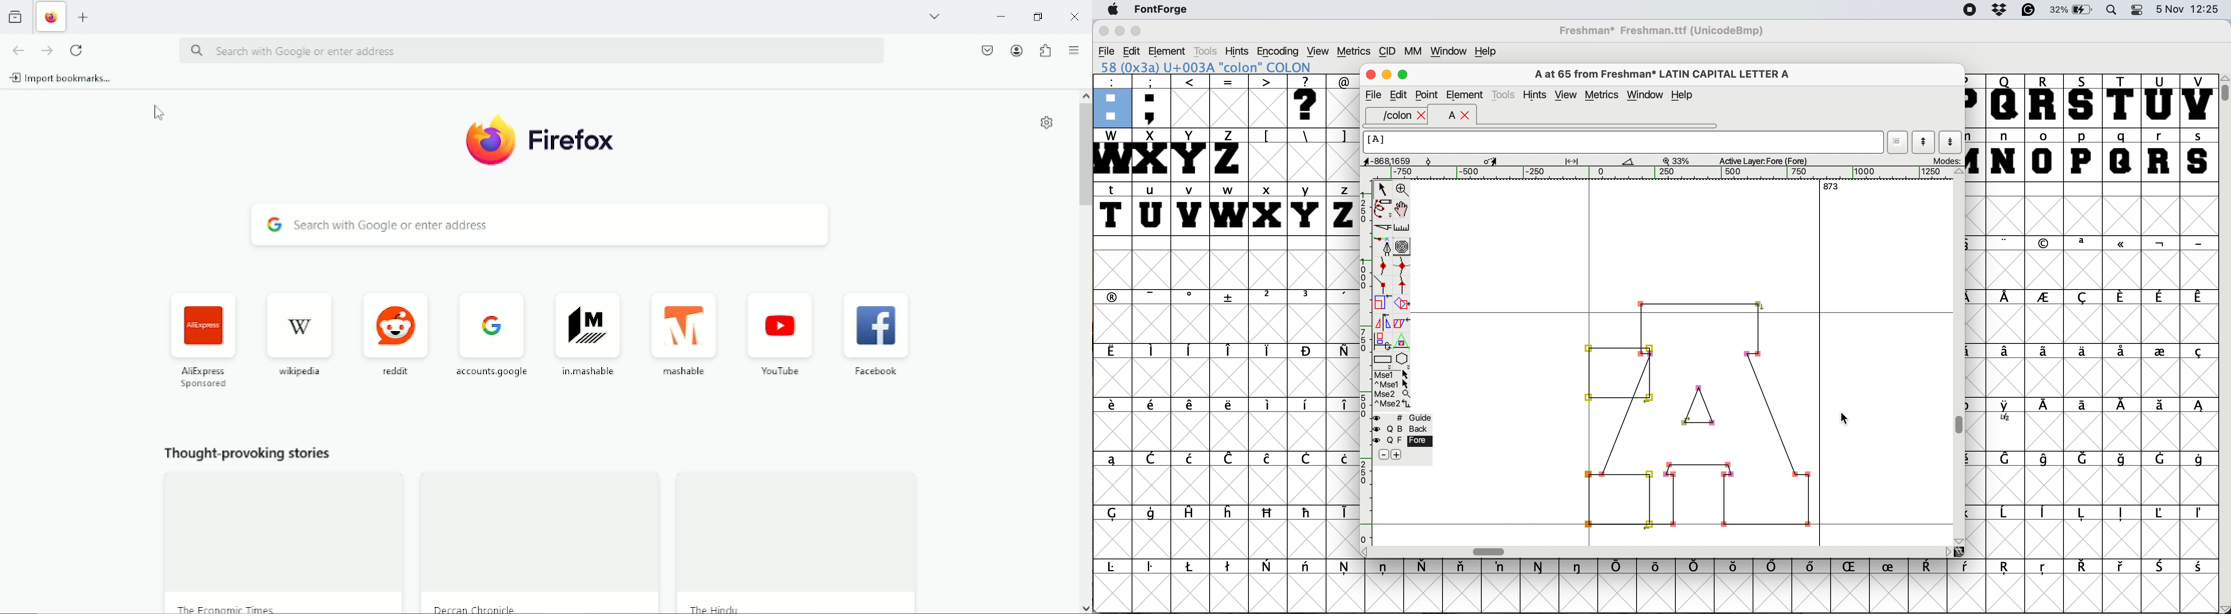  I want to click on edit, so click(1131, 51).